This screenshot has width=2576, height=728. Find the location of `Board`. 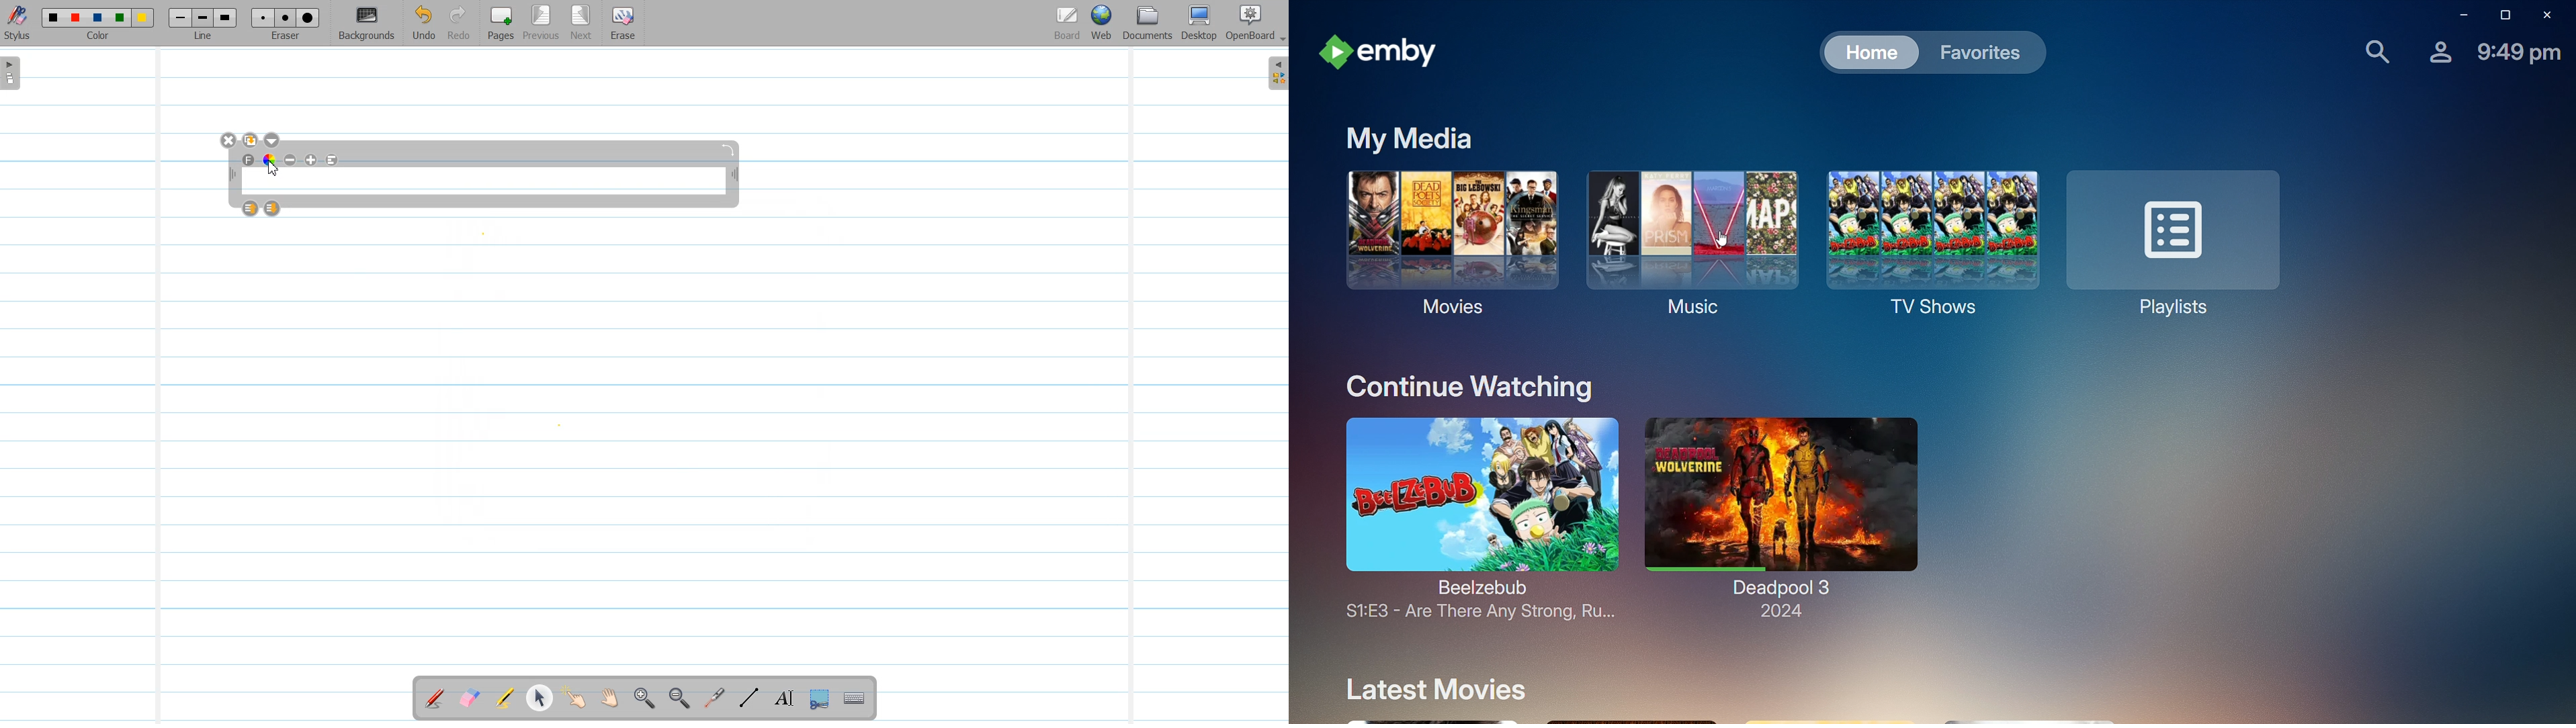

Board is located at coordinates (1067, 24).